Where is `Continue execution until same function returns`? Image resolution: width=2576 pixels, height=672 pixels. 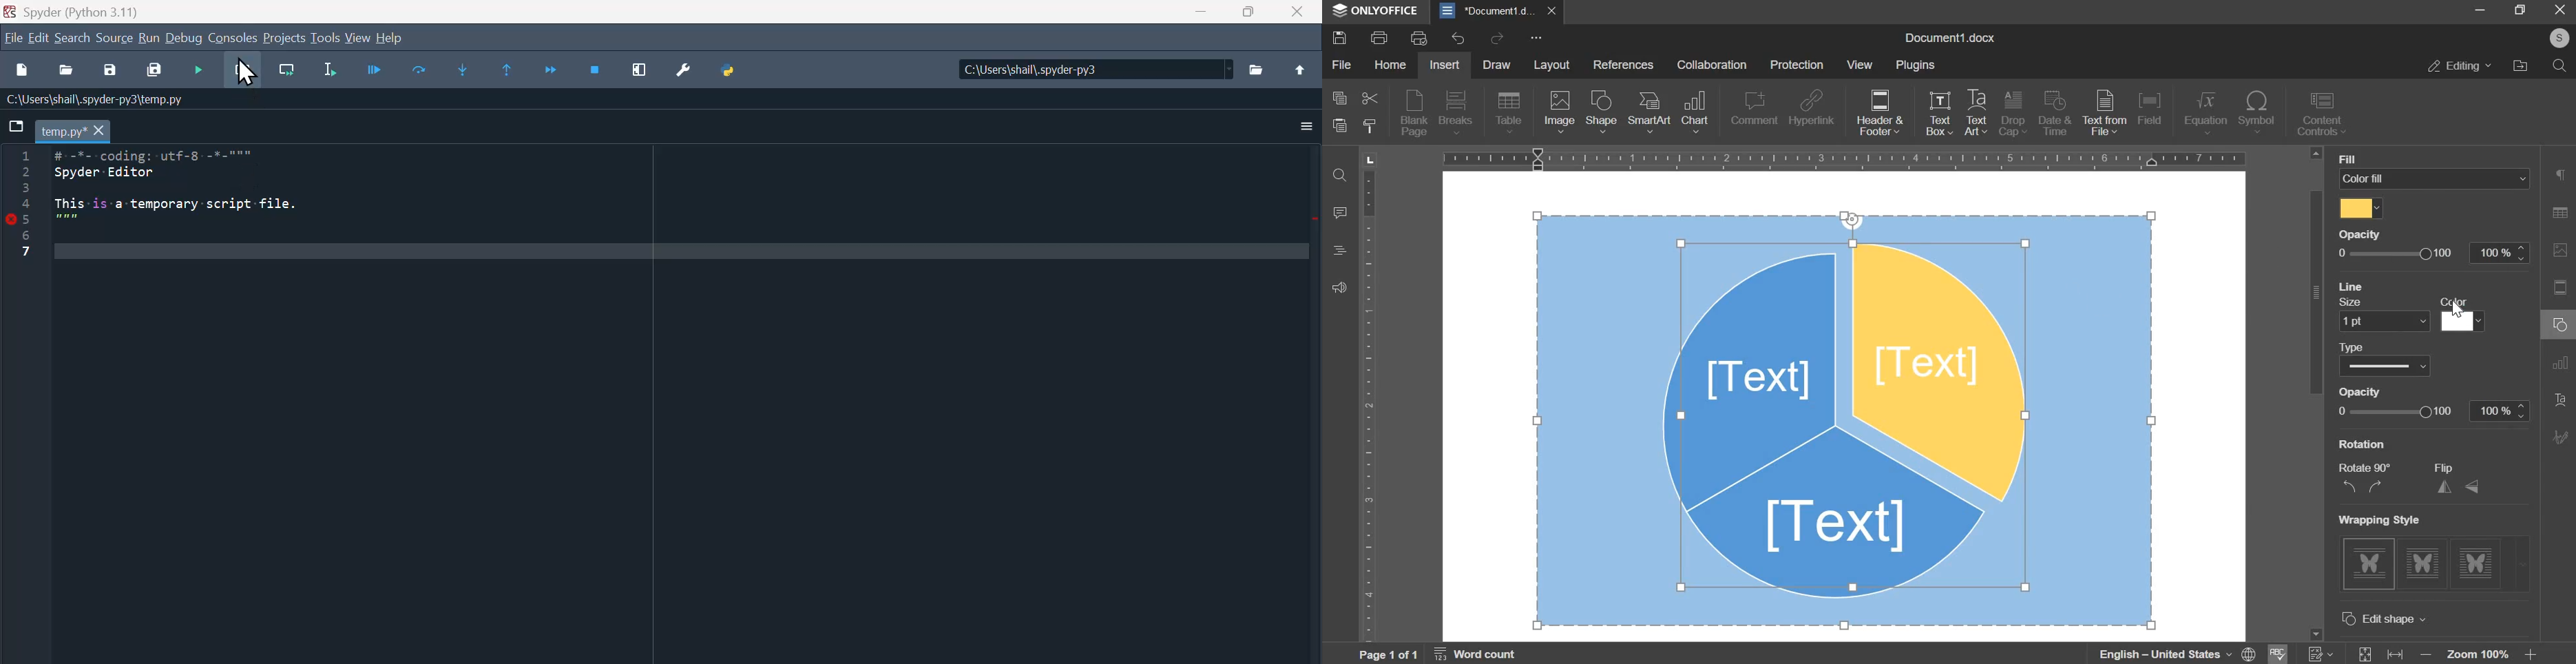
Continue execution until same function returns is located at coordinates (501, 70).